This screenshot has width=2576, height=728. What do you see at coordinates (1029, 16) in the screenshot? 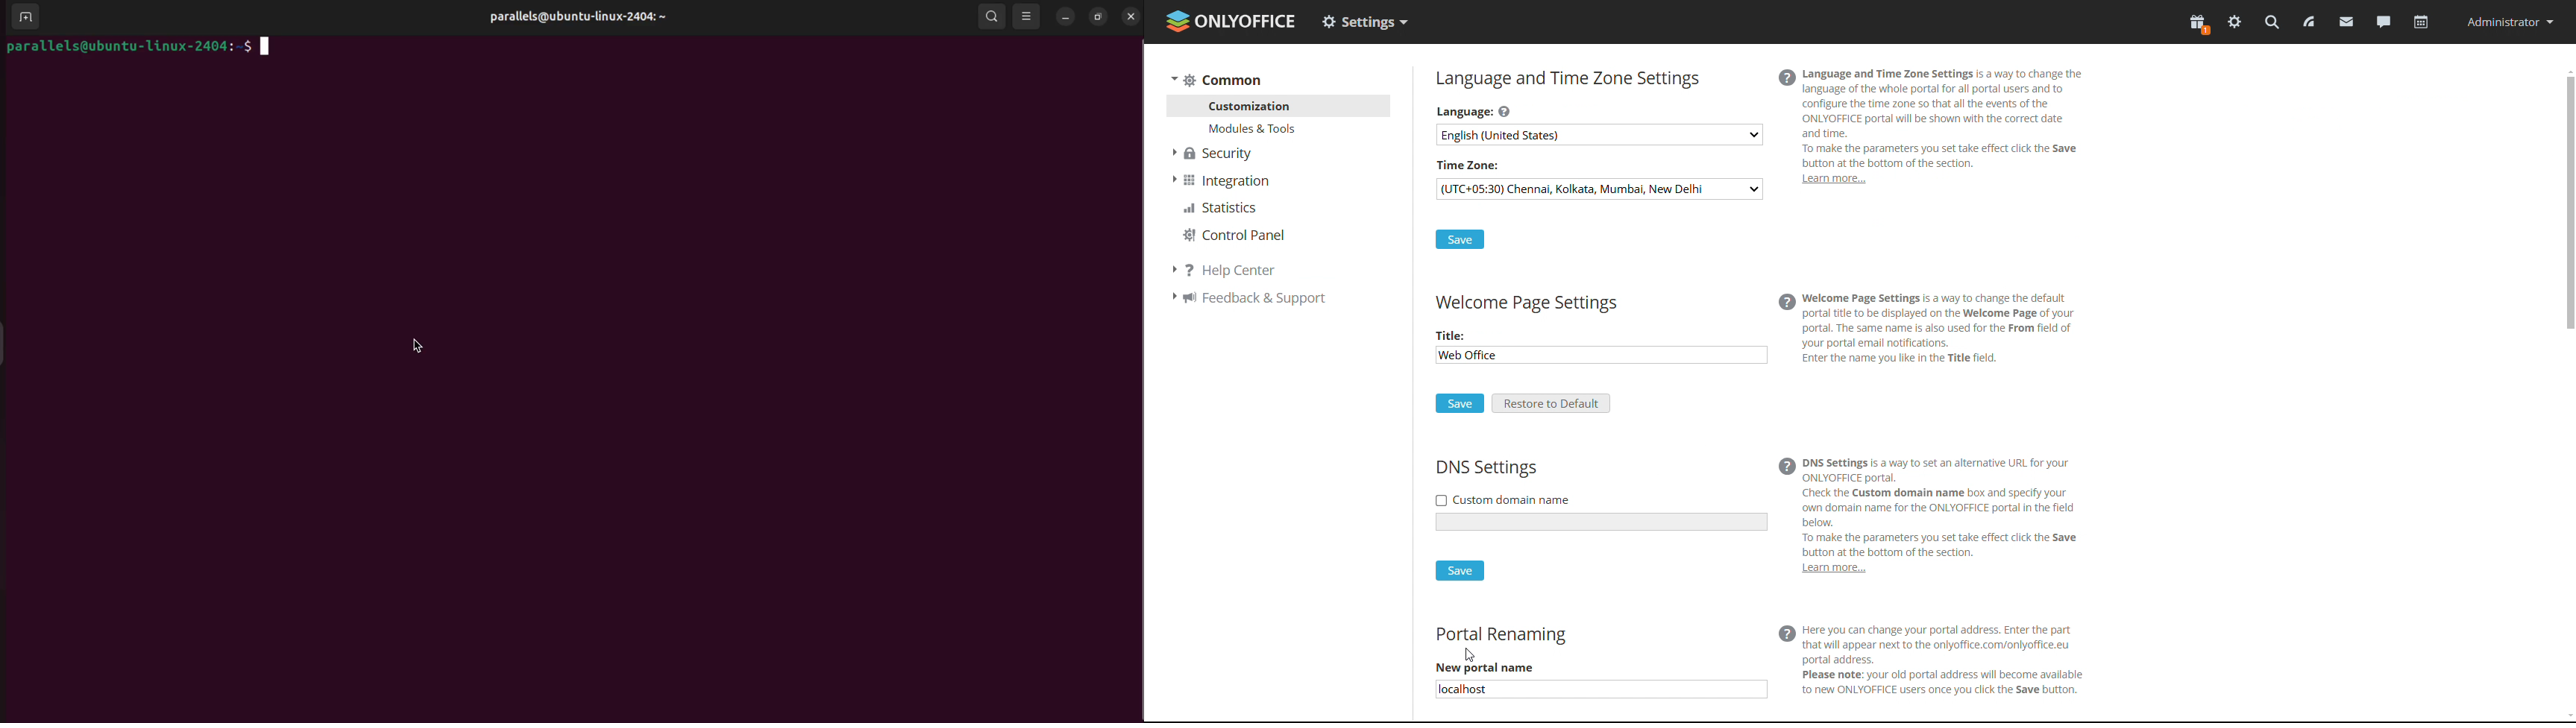
I see `view options` at bounding box center [1029, 16].